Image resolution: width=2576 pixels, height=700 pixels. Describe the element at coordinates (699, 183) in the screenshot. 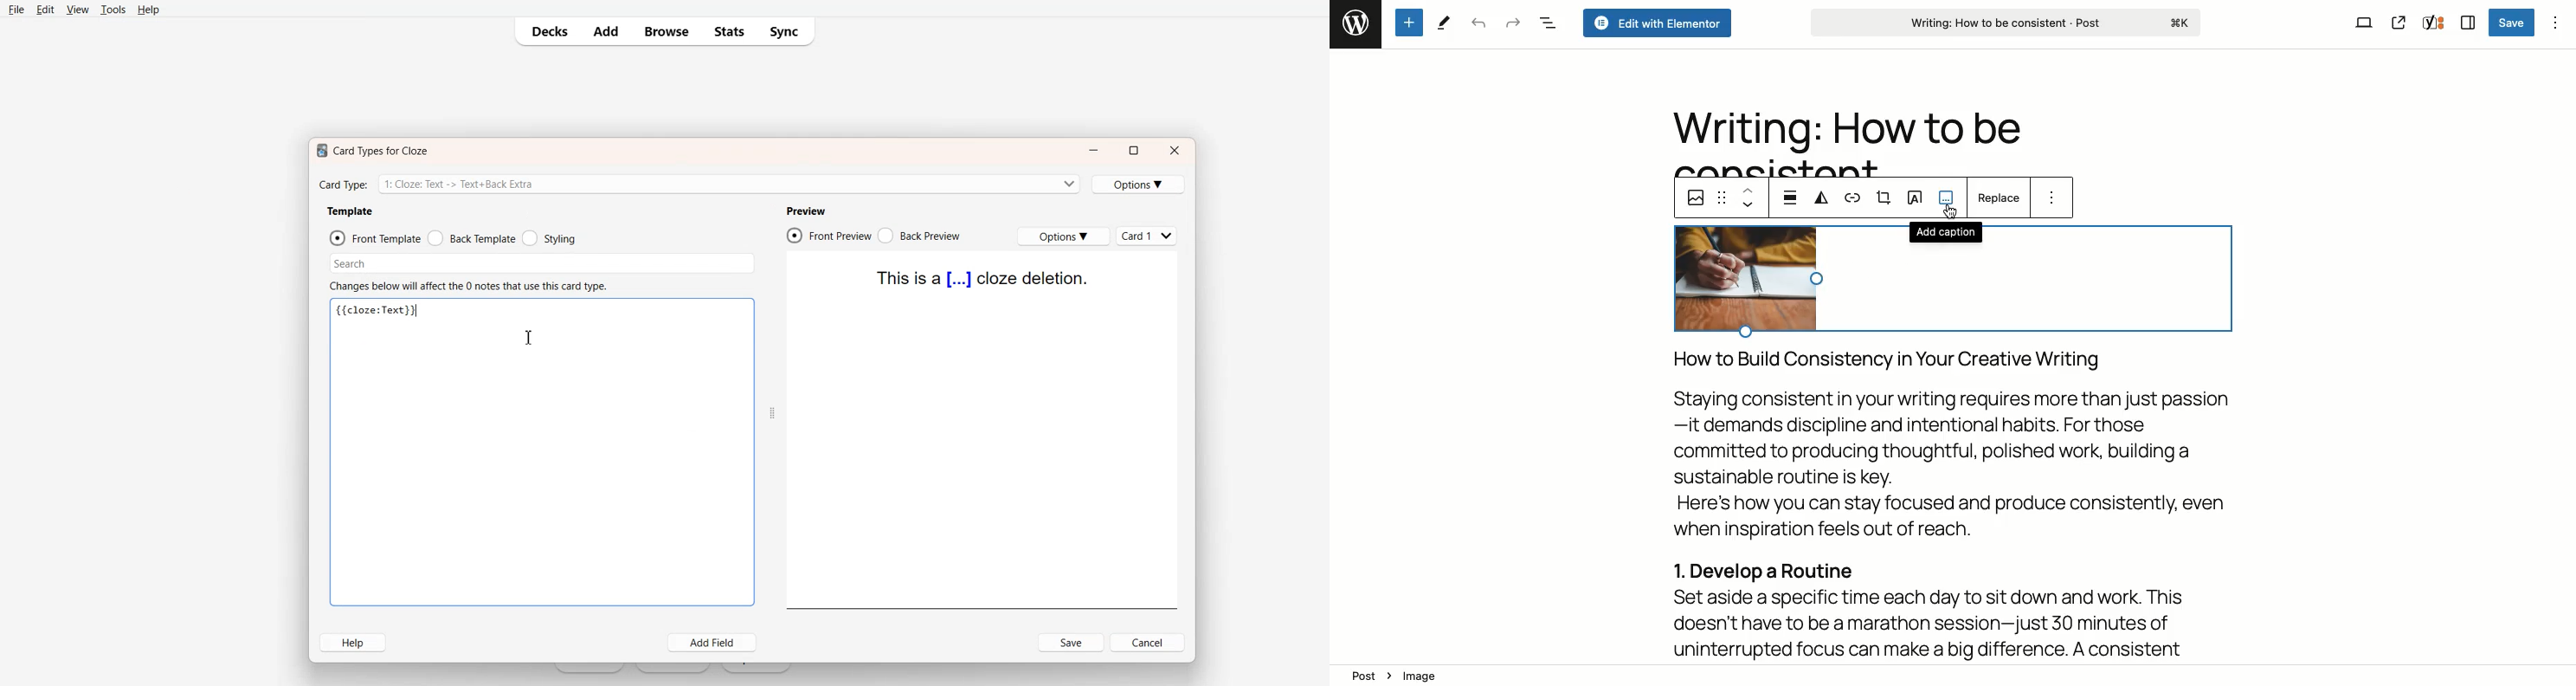

I see `Card Type` at that location.